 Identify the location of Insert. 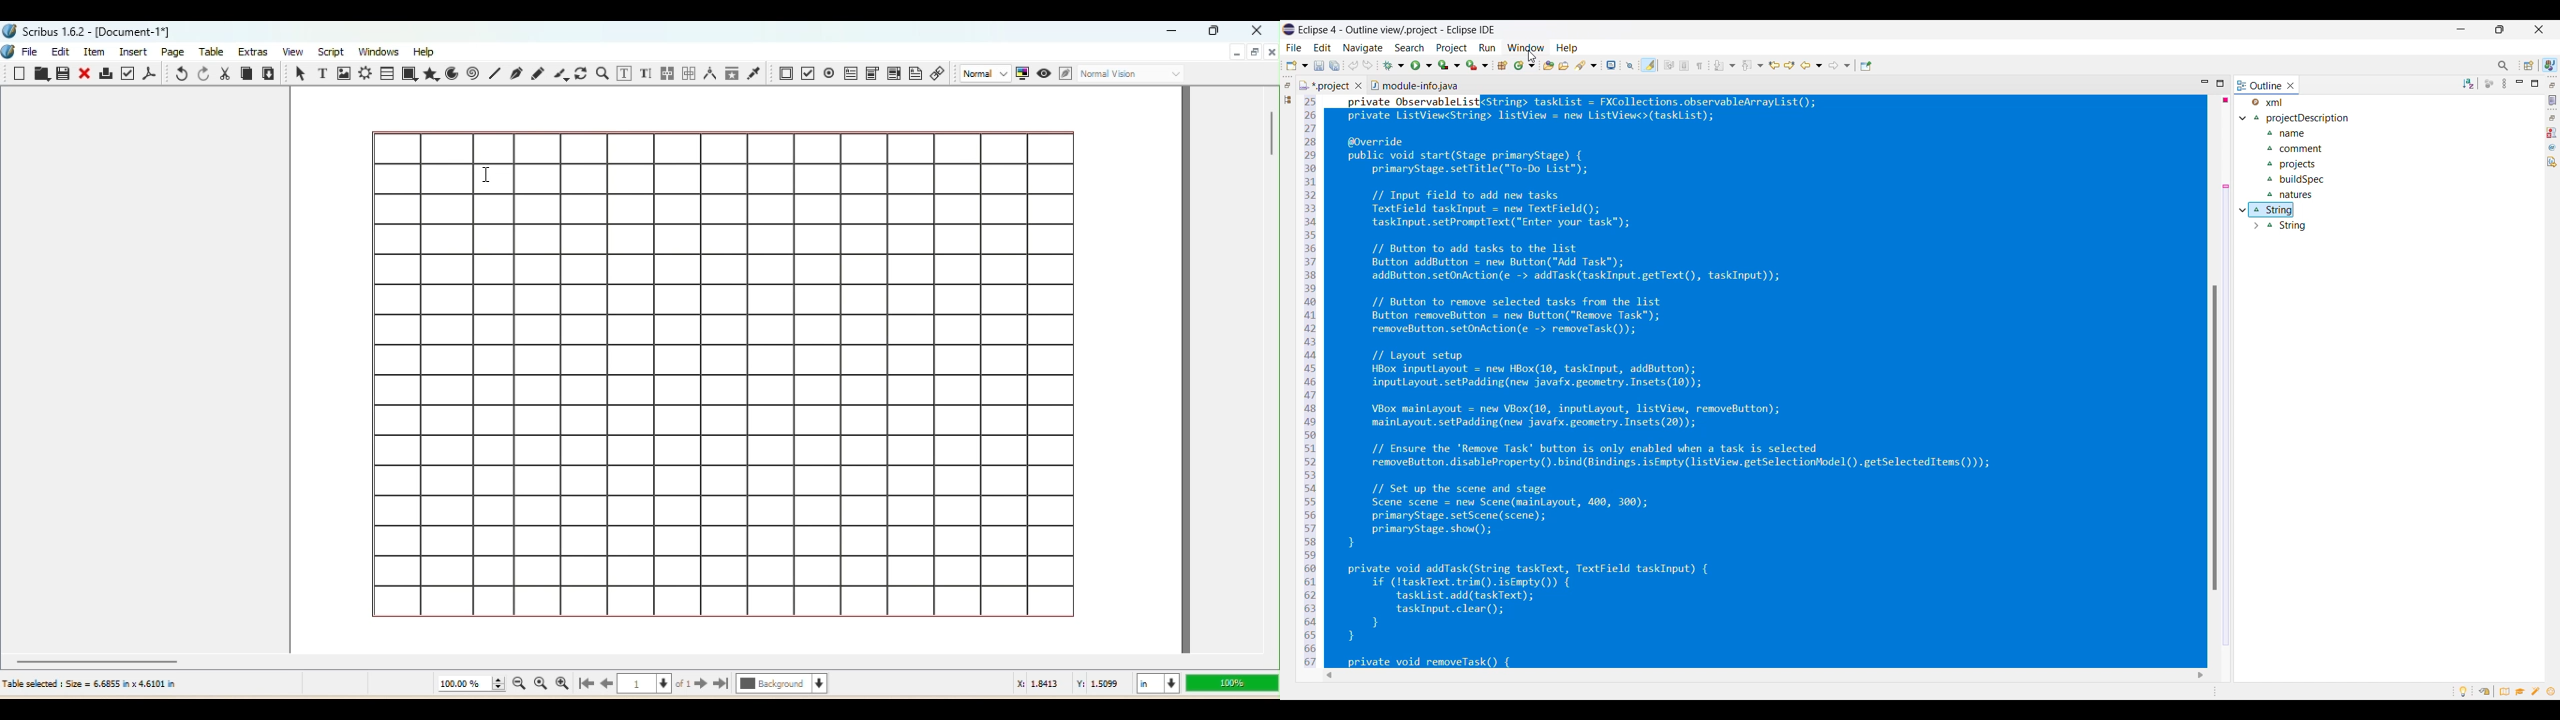
(136, 51).